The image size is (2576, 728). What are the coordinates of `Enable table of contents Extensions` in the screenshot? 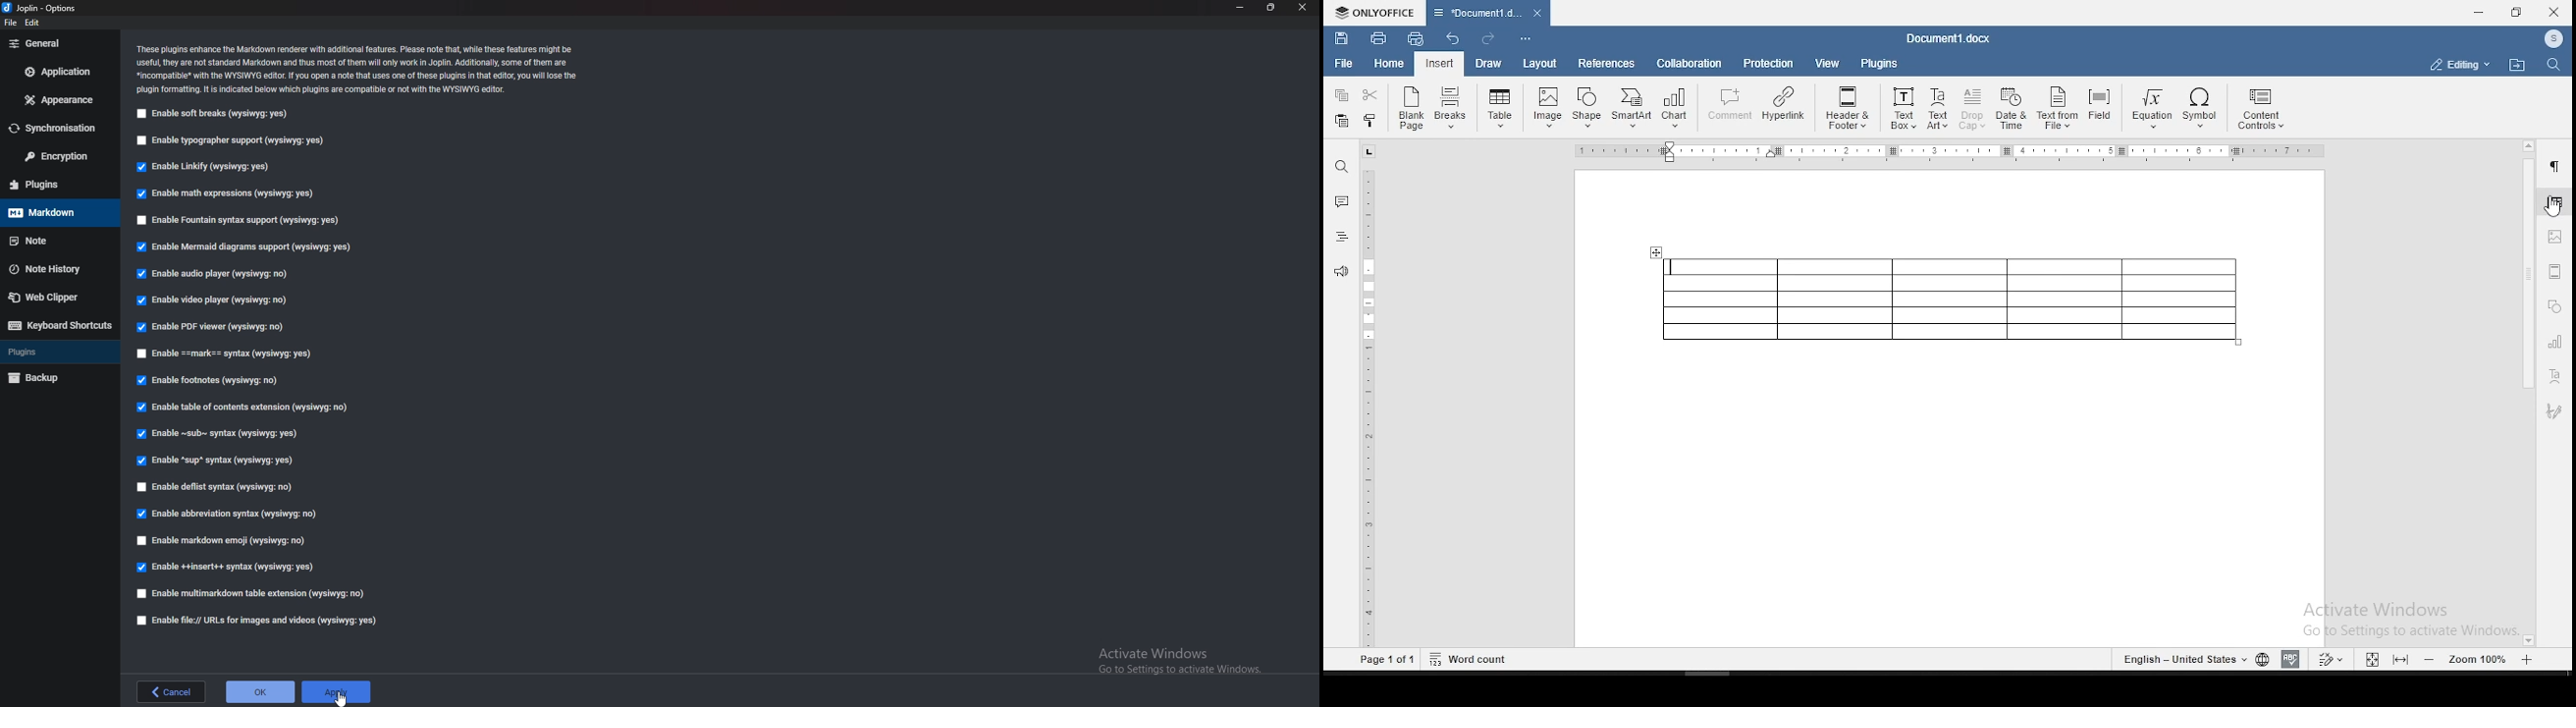 It's located at (244, 407).